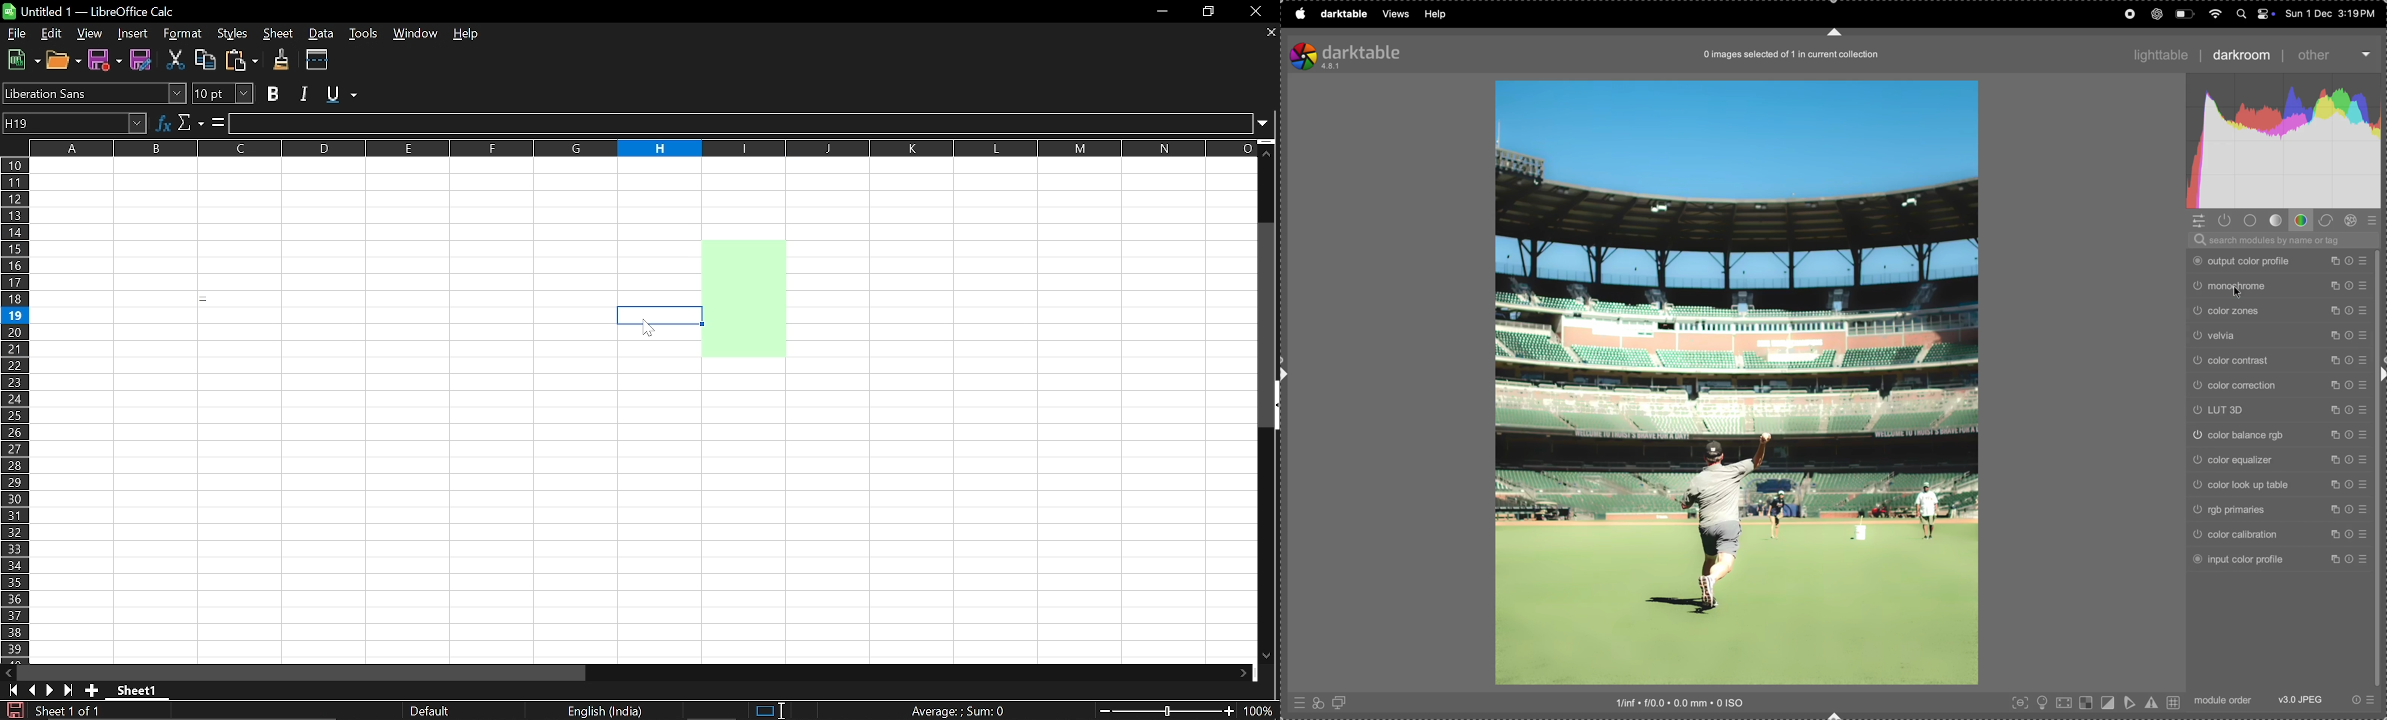 This screenshot has width=2408, height=728. What do you see at coordinates (2226, 221) in the screenshot?
I see `show modules` at bounding box center [2226, 221].